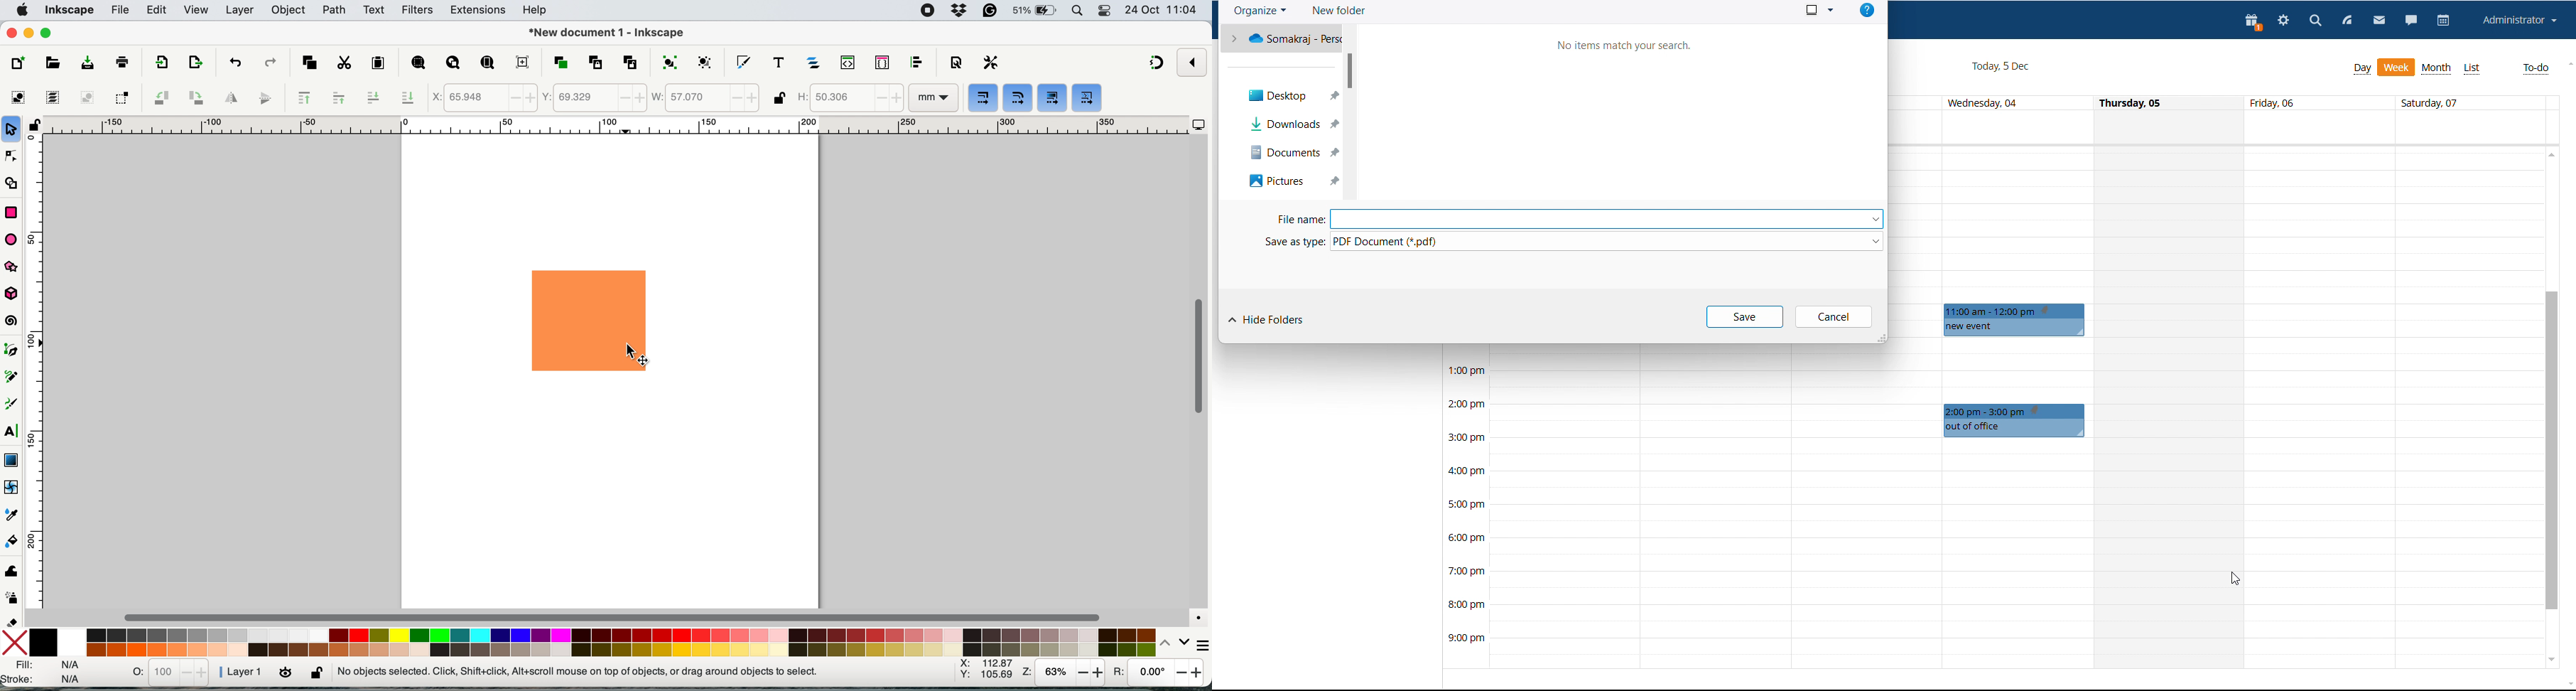 The height and width of the screenshot is (700, 2576). What do you see at coordinates (334, 10) in the screenshot?
I see `path` at bounding box center [334, 10].